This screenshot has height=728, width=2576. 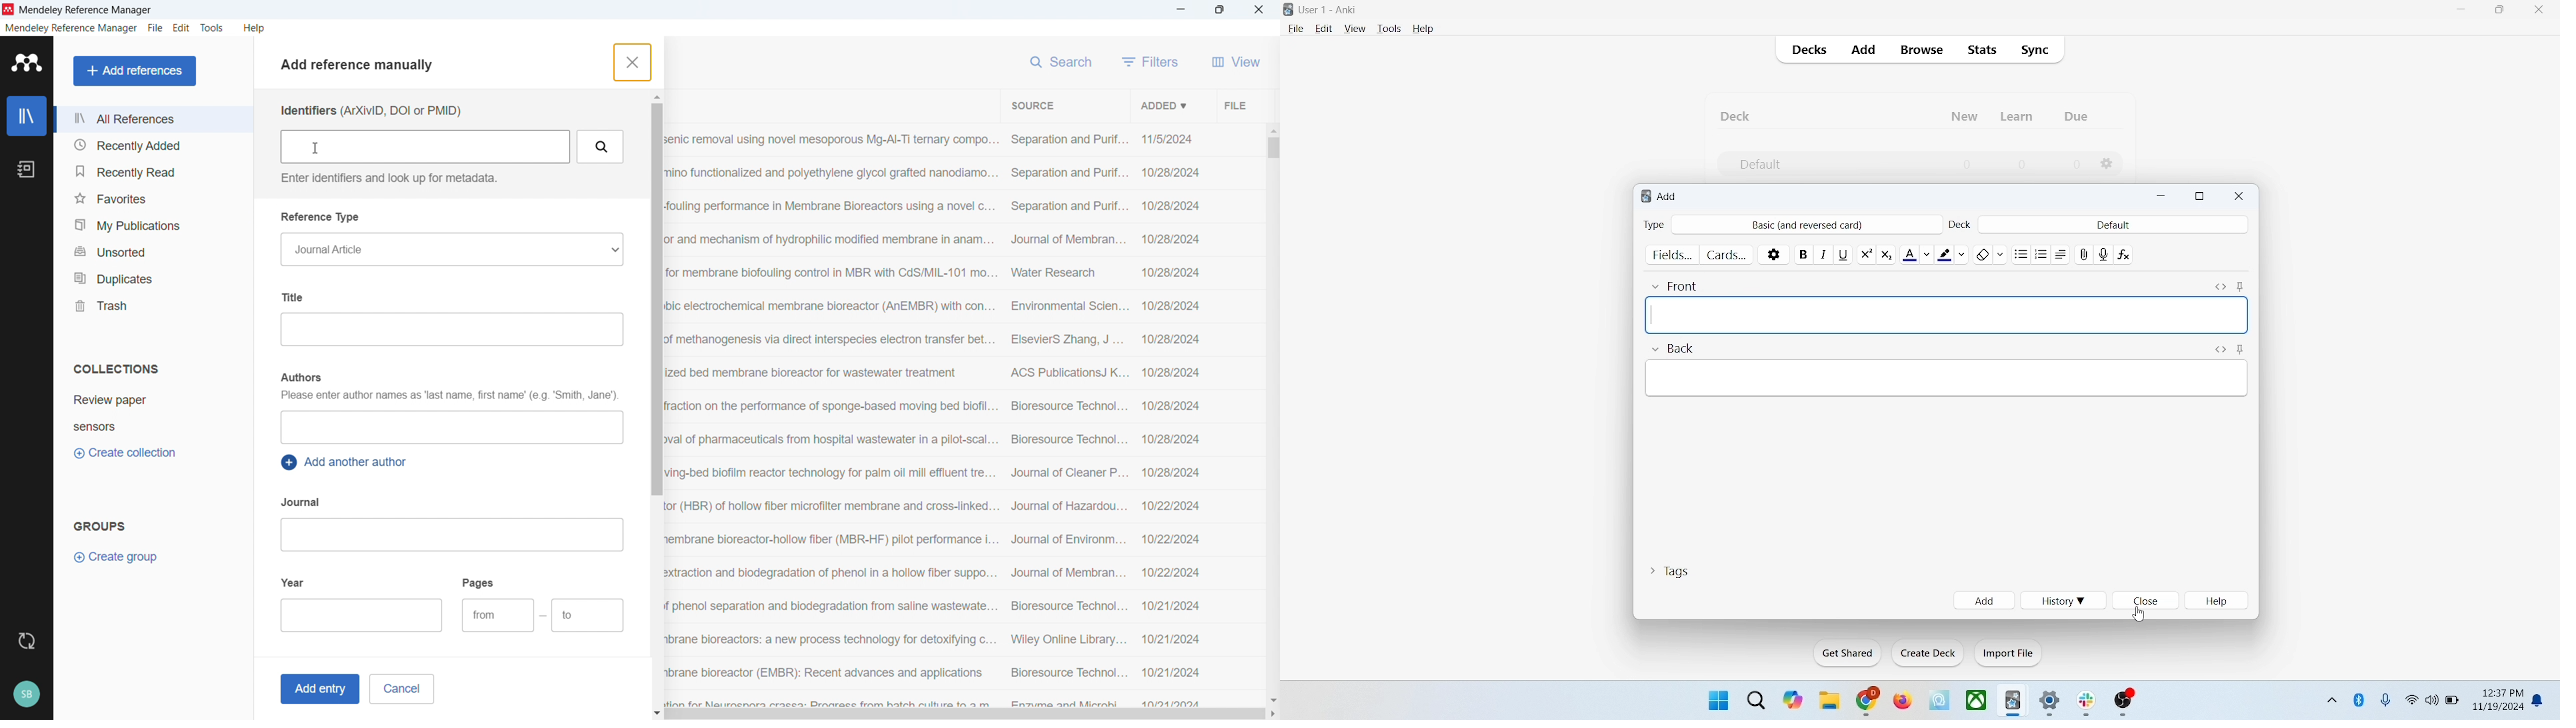 What do you see at coordinates (2044, 255) in the screenshot?
I see `ordered list` at bounding box center [2044, 255].